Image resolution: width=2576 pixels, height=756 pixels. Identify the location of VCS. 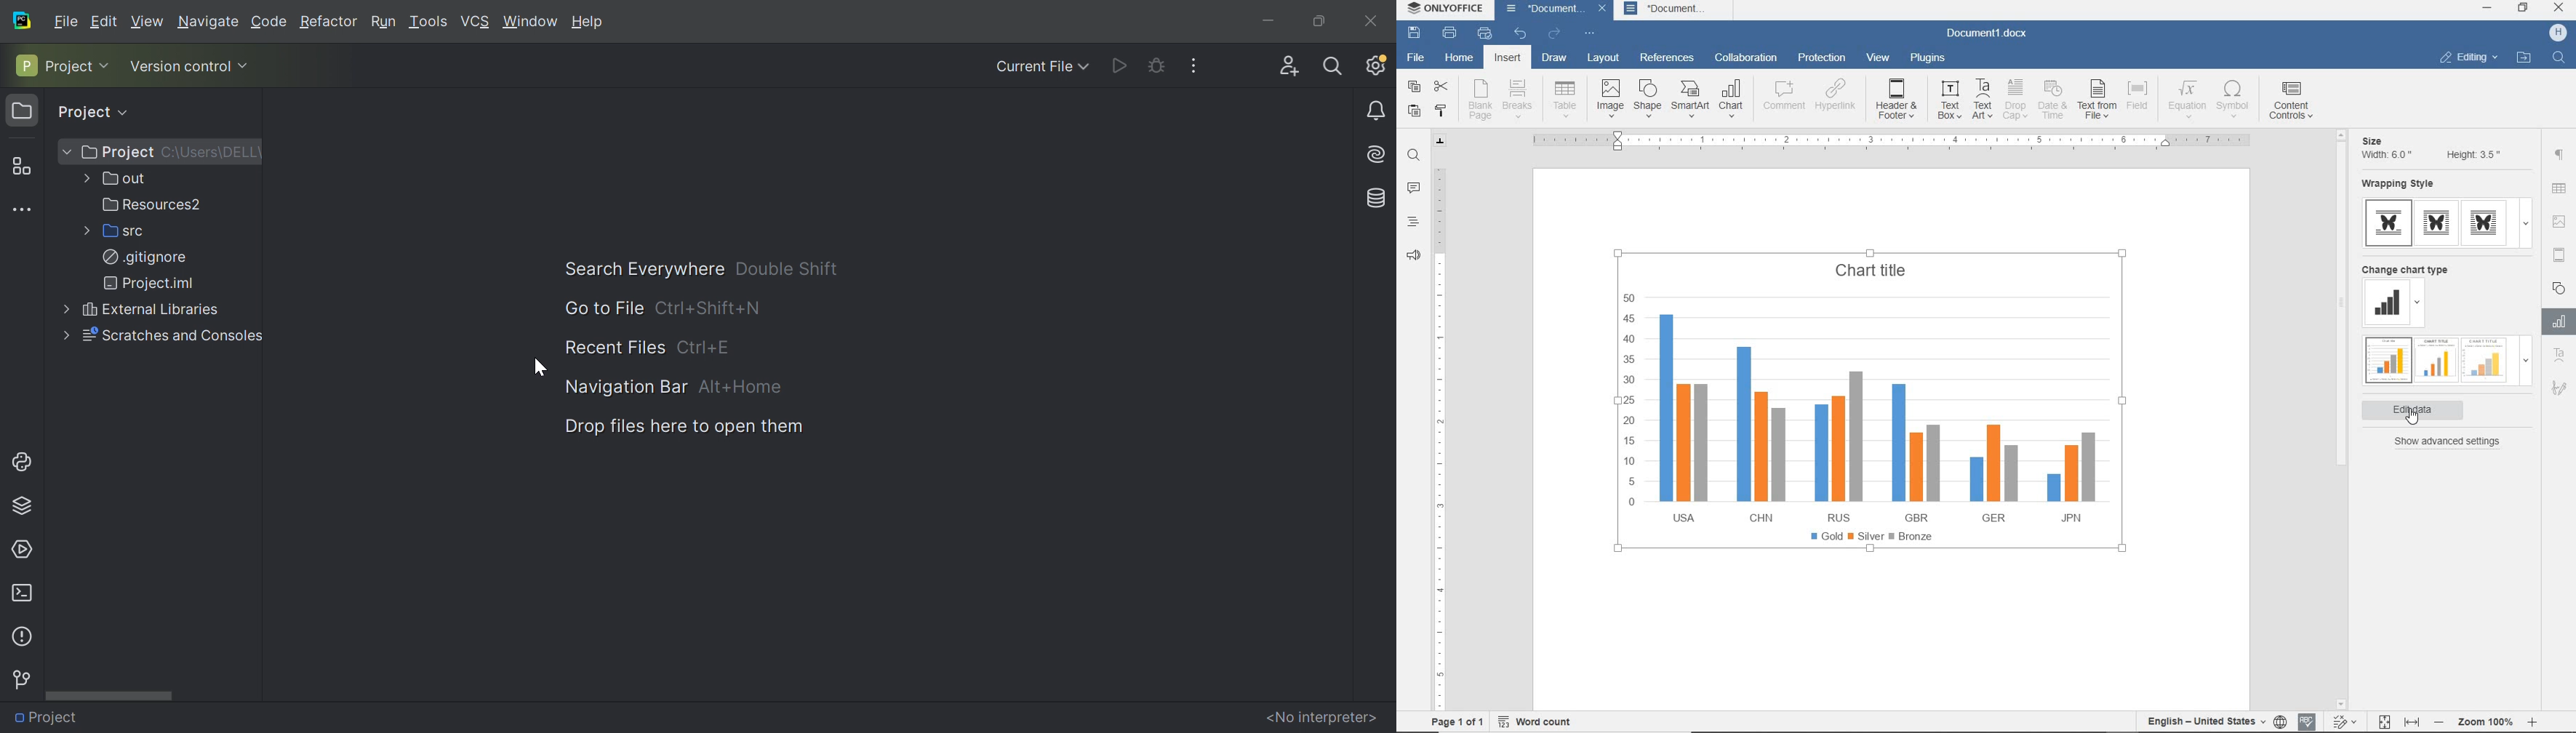
(476, 21).